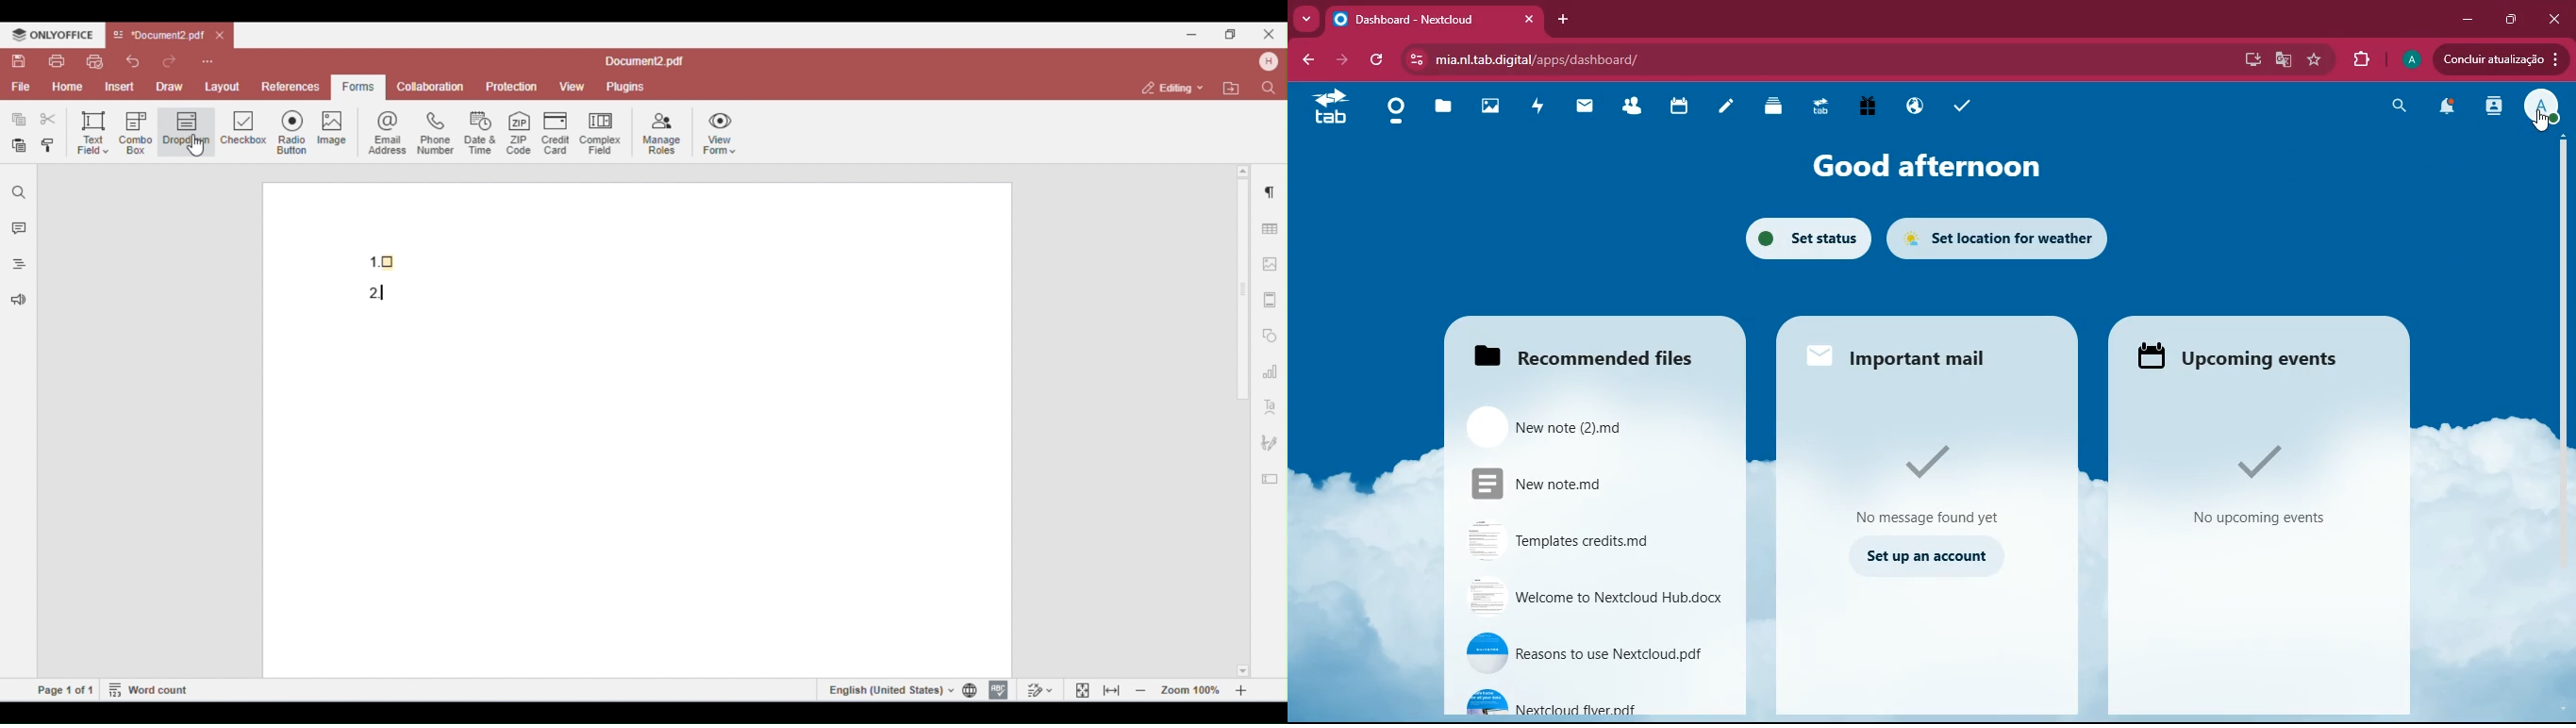 Image resolution: width=2576 pixels, height=728 pixels. Describe the element at coordinates (2269, 489) in the screenshot. I see `events` at that location.